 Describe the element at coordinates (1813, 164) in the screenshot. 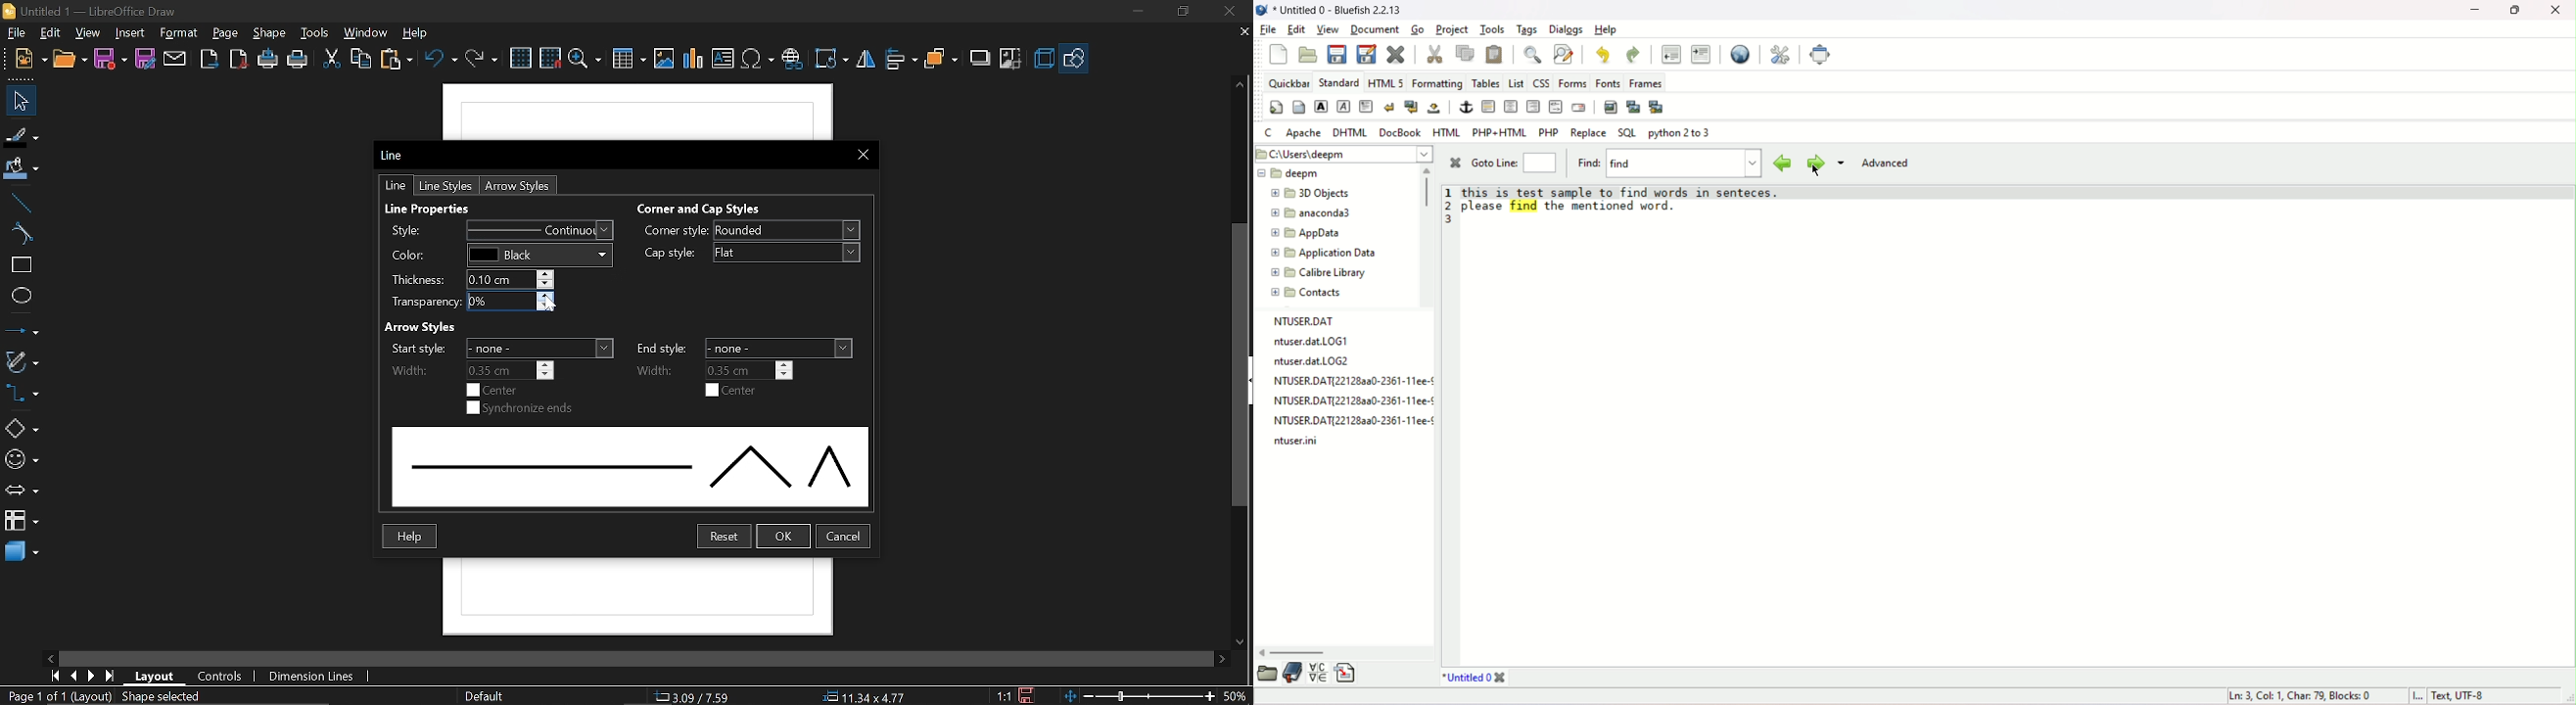

I see `next` at that location.